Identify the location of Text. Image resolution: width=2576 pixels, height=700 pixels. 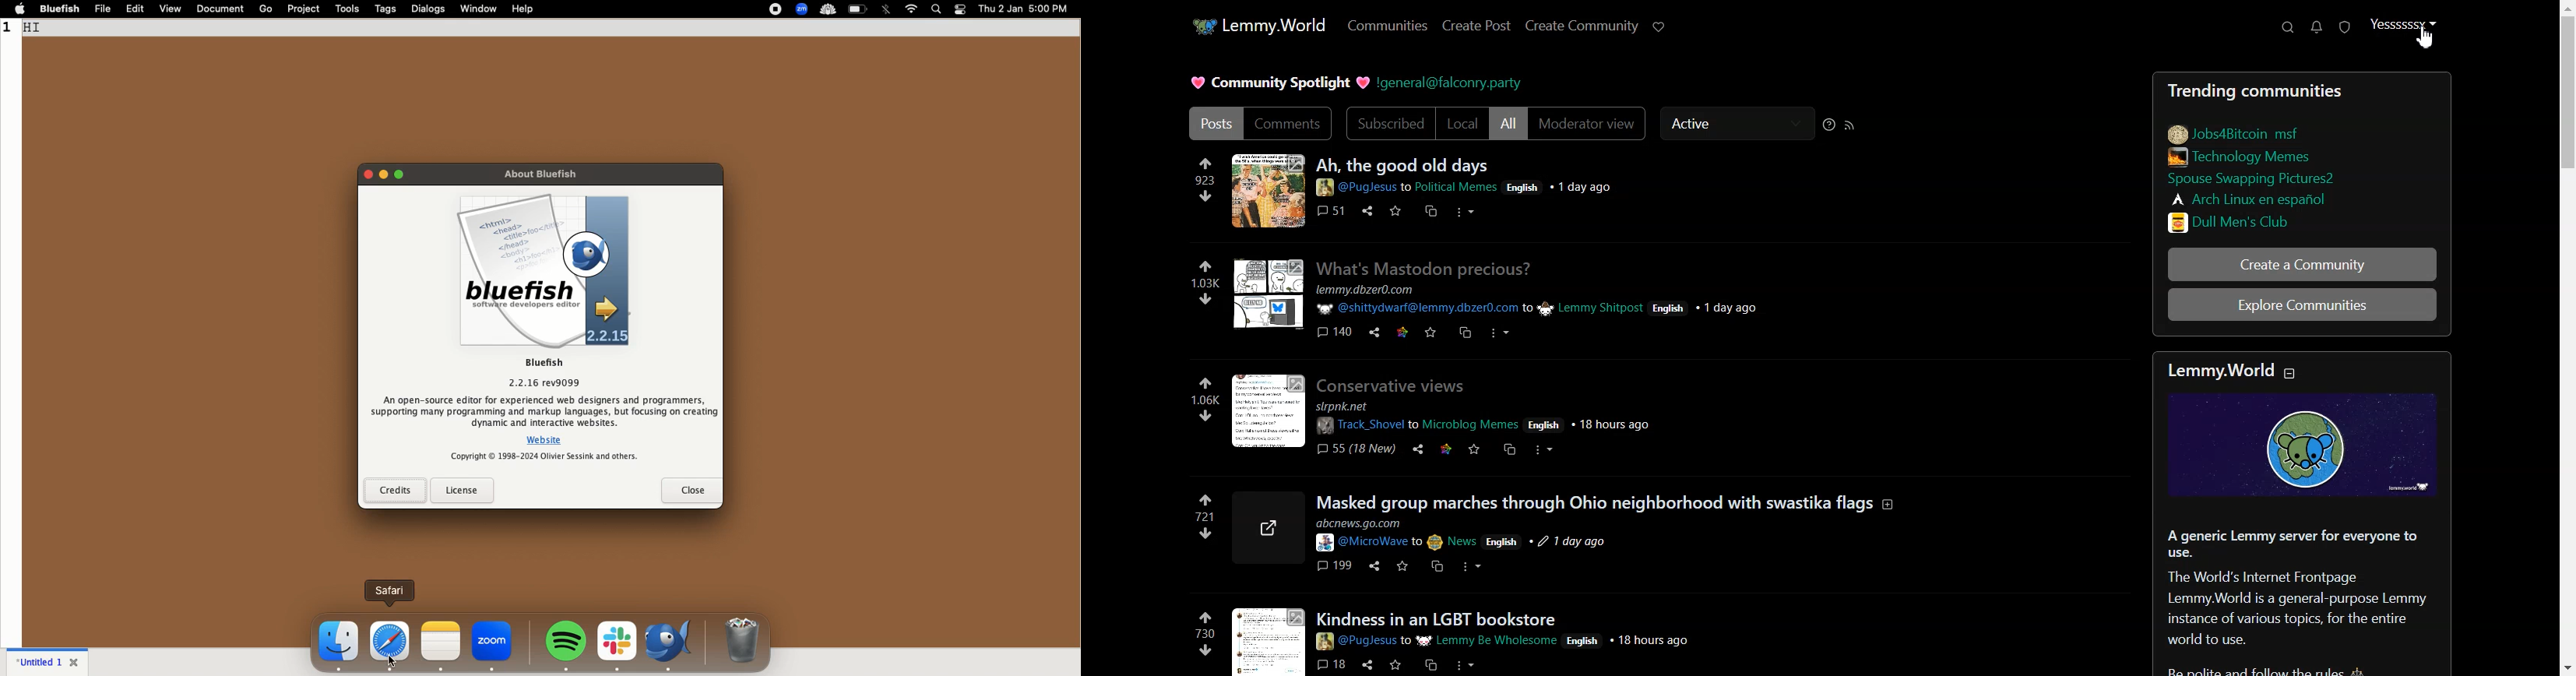
(2300, 90).